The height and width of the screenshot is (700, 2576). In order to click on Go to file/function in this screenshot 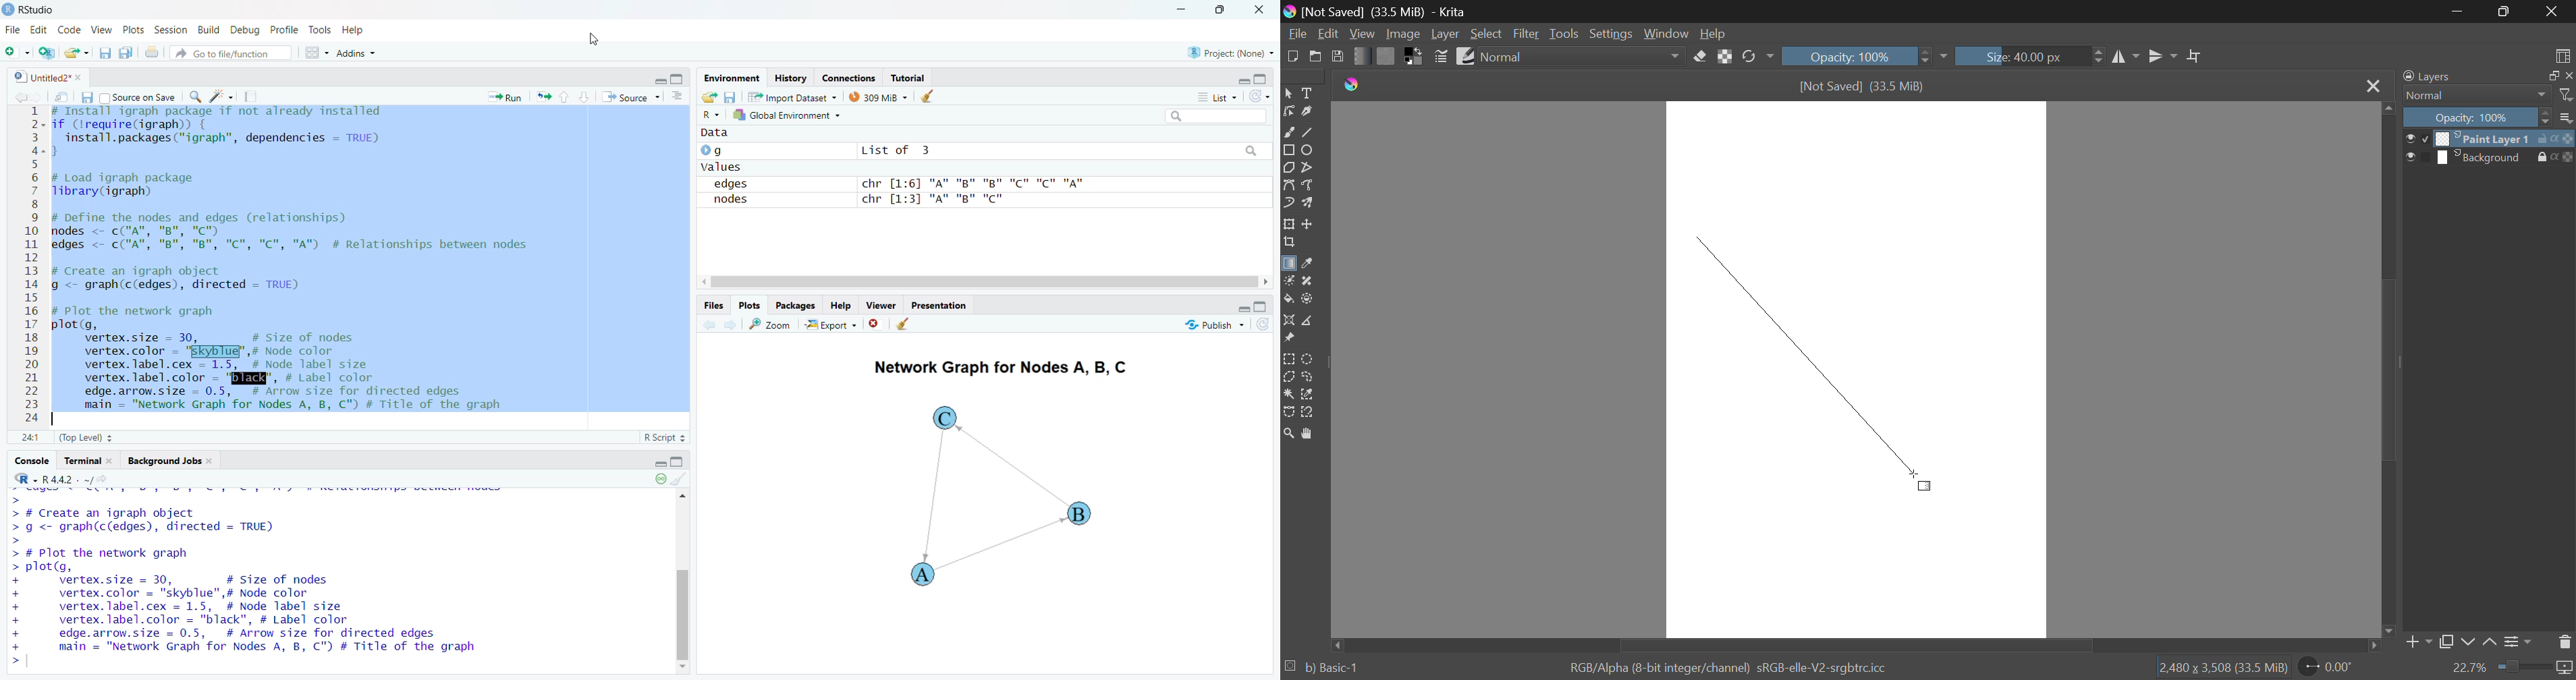, I will do `click(224, 55)`.